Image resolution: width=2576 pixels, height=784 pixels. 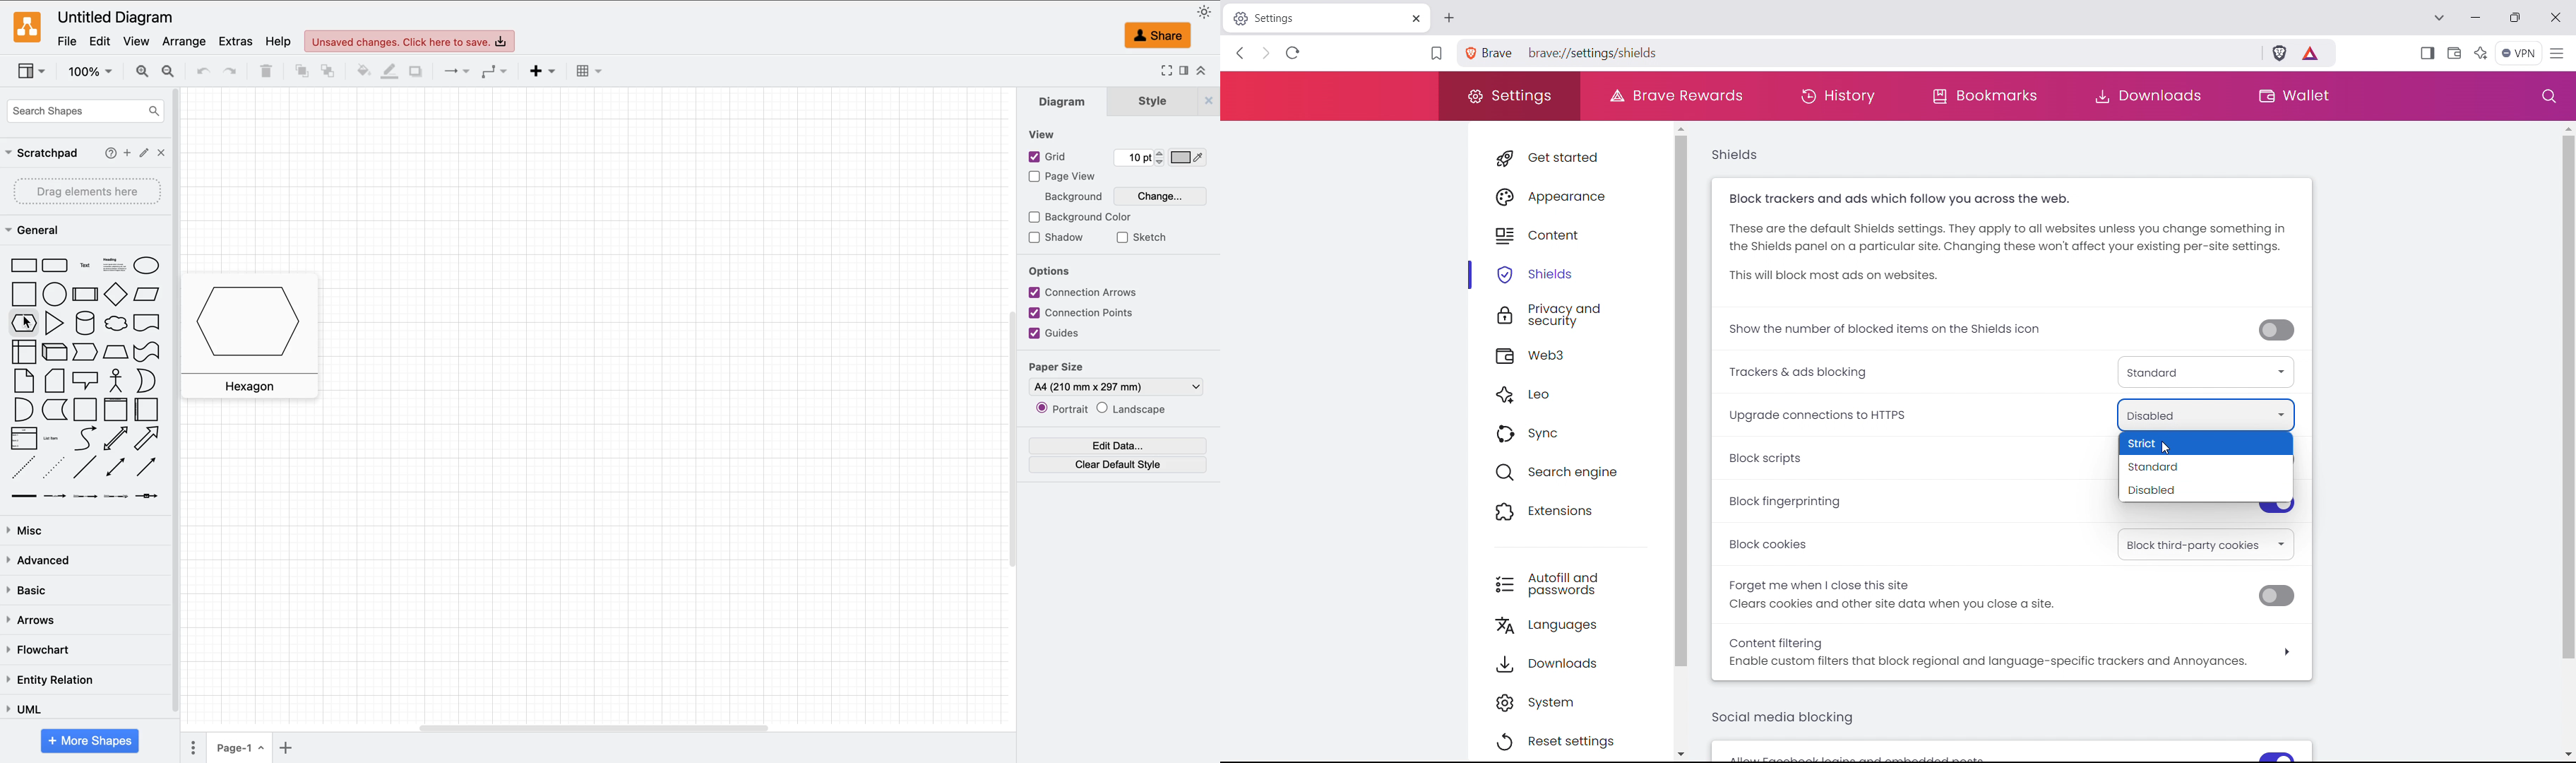 What do you see at coordinates (1576, 584) in the screenshot?
I see `autofill and passwords` at bounding box center [1576, 584].